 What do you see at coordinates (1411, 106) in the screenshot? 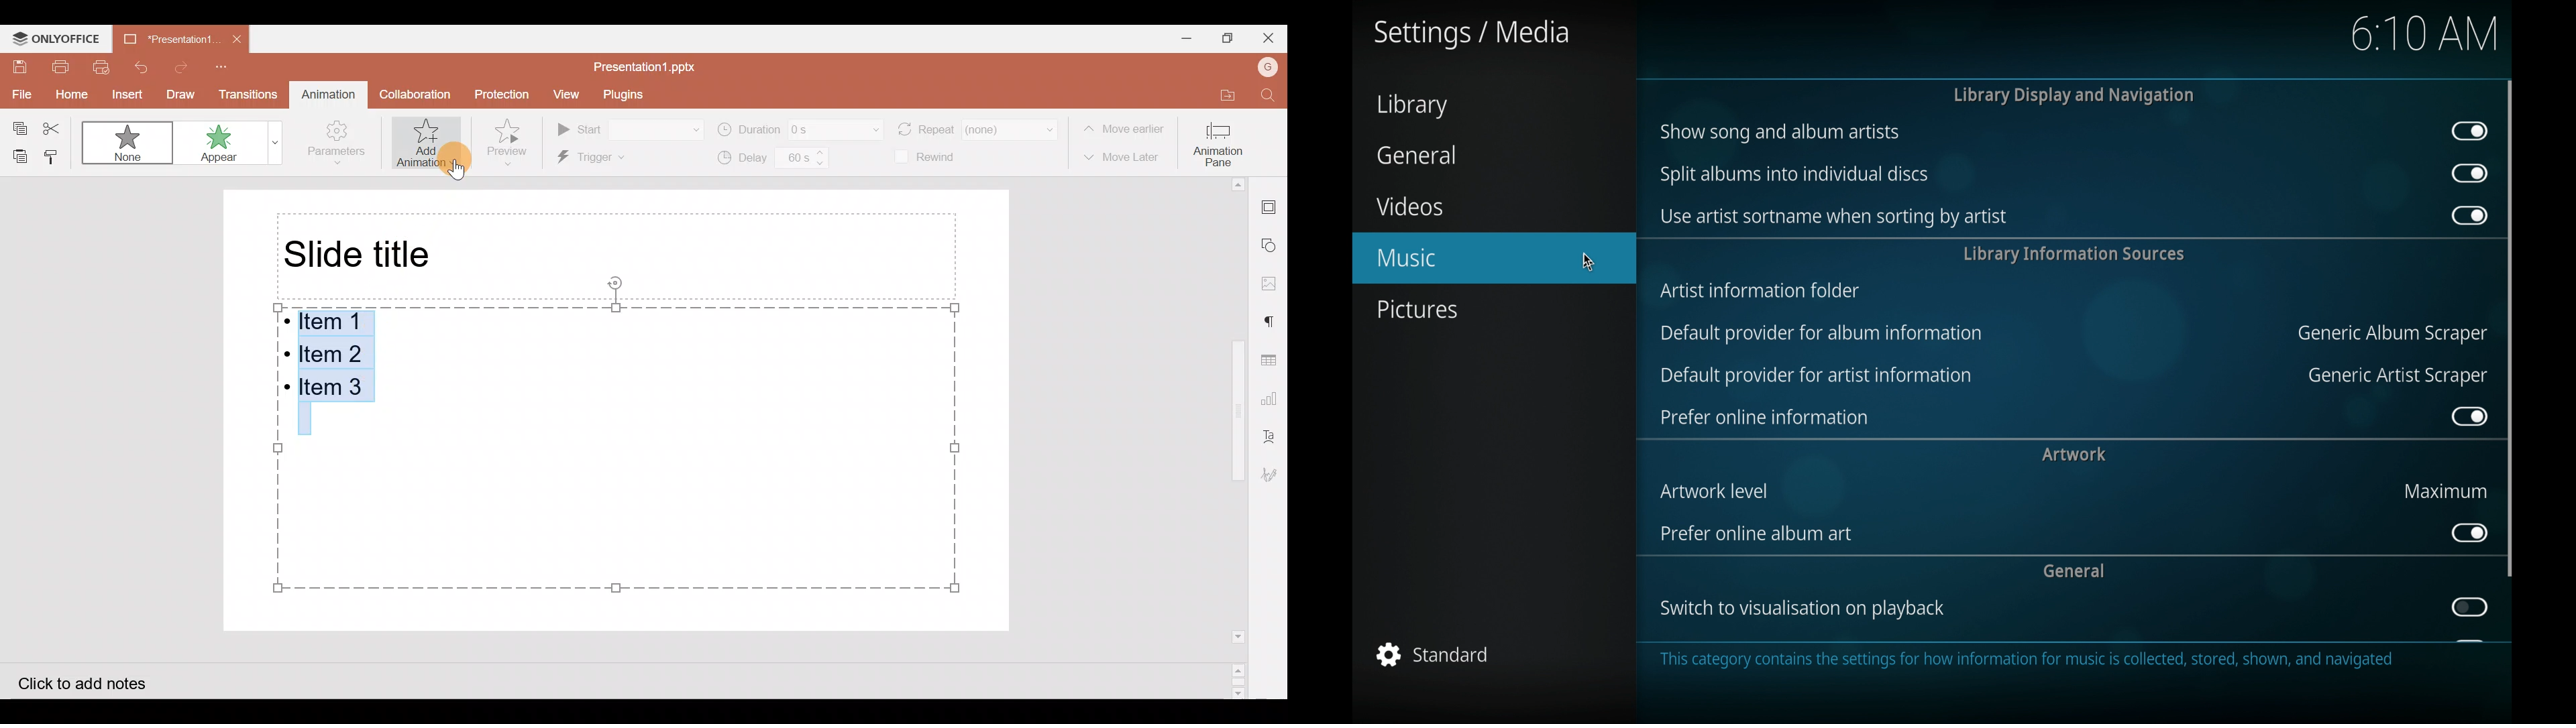
I see `library` at bounding box center [1411, 106].